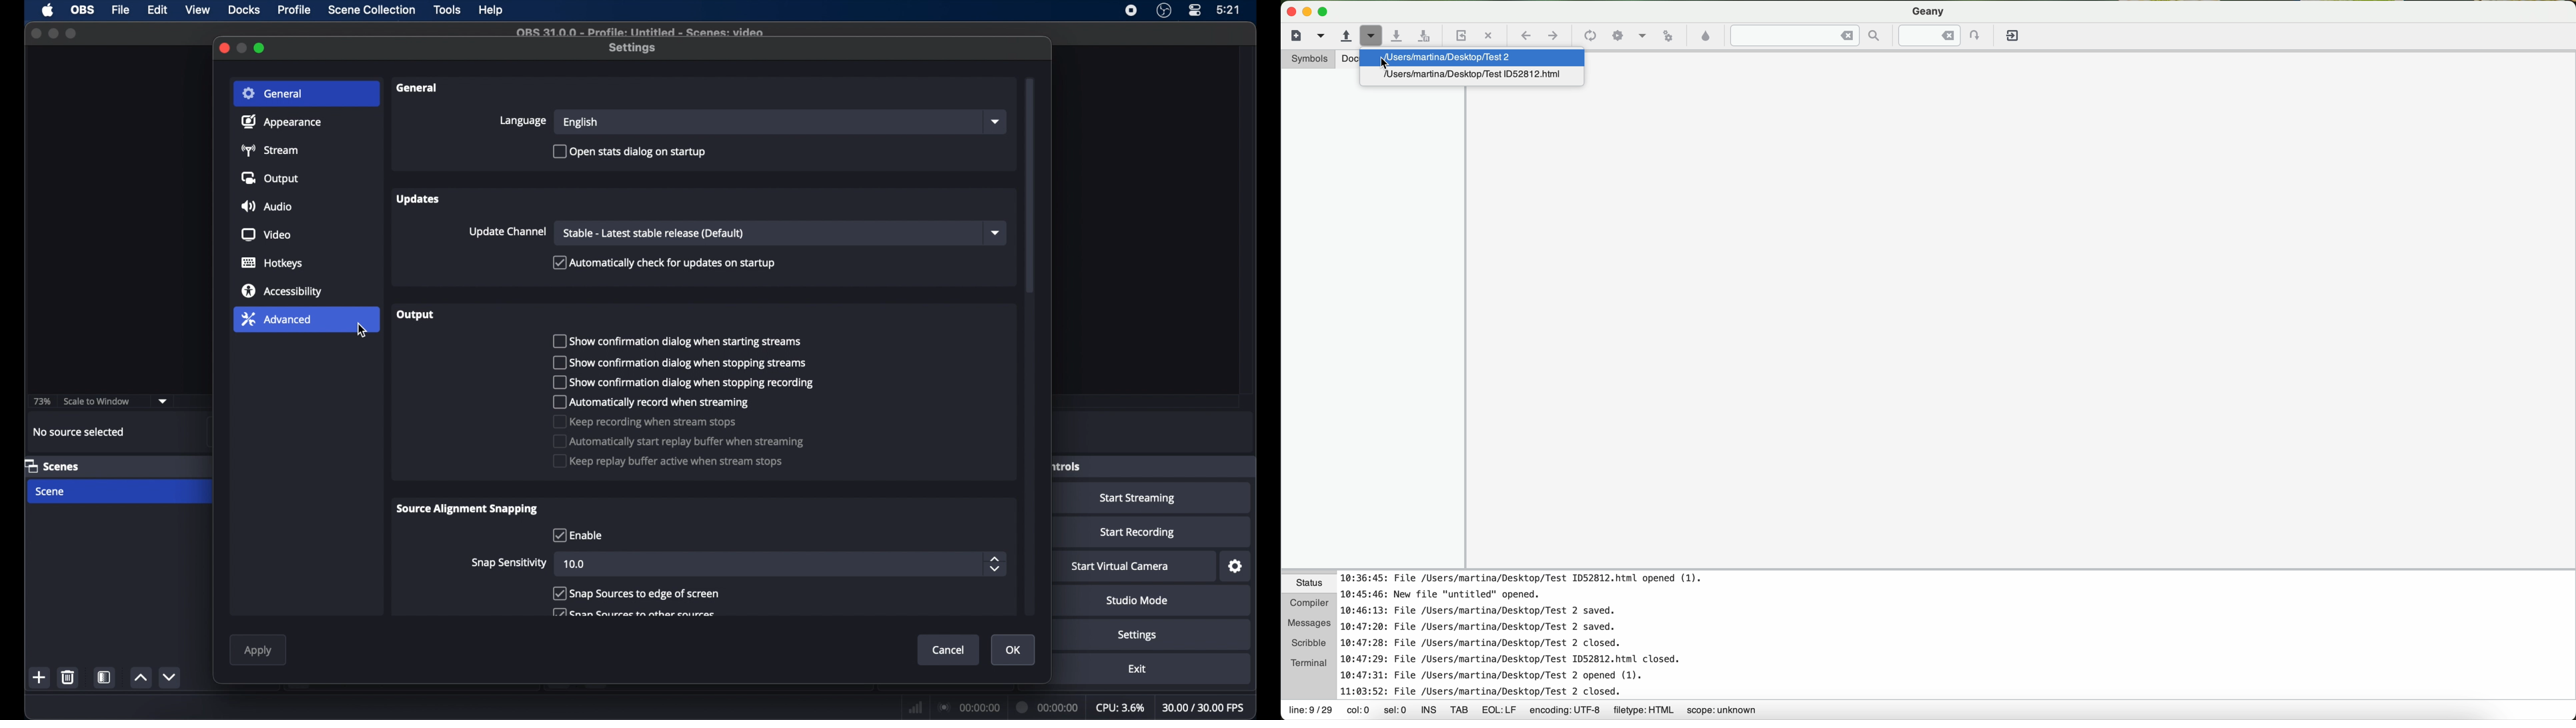  What do you see at coordinates (467, 509) in the screenshot?
I see `source alignment snapping` at bounding box center [467, 509].